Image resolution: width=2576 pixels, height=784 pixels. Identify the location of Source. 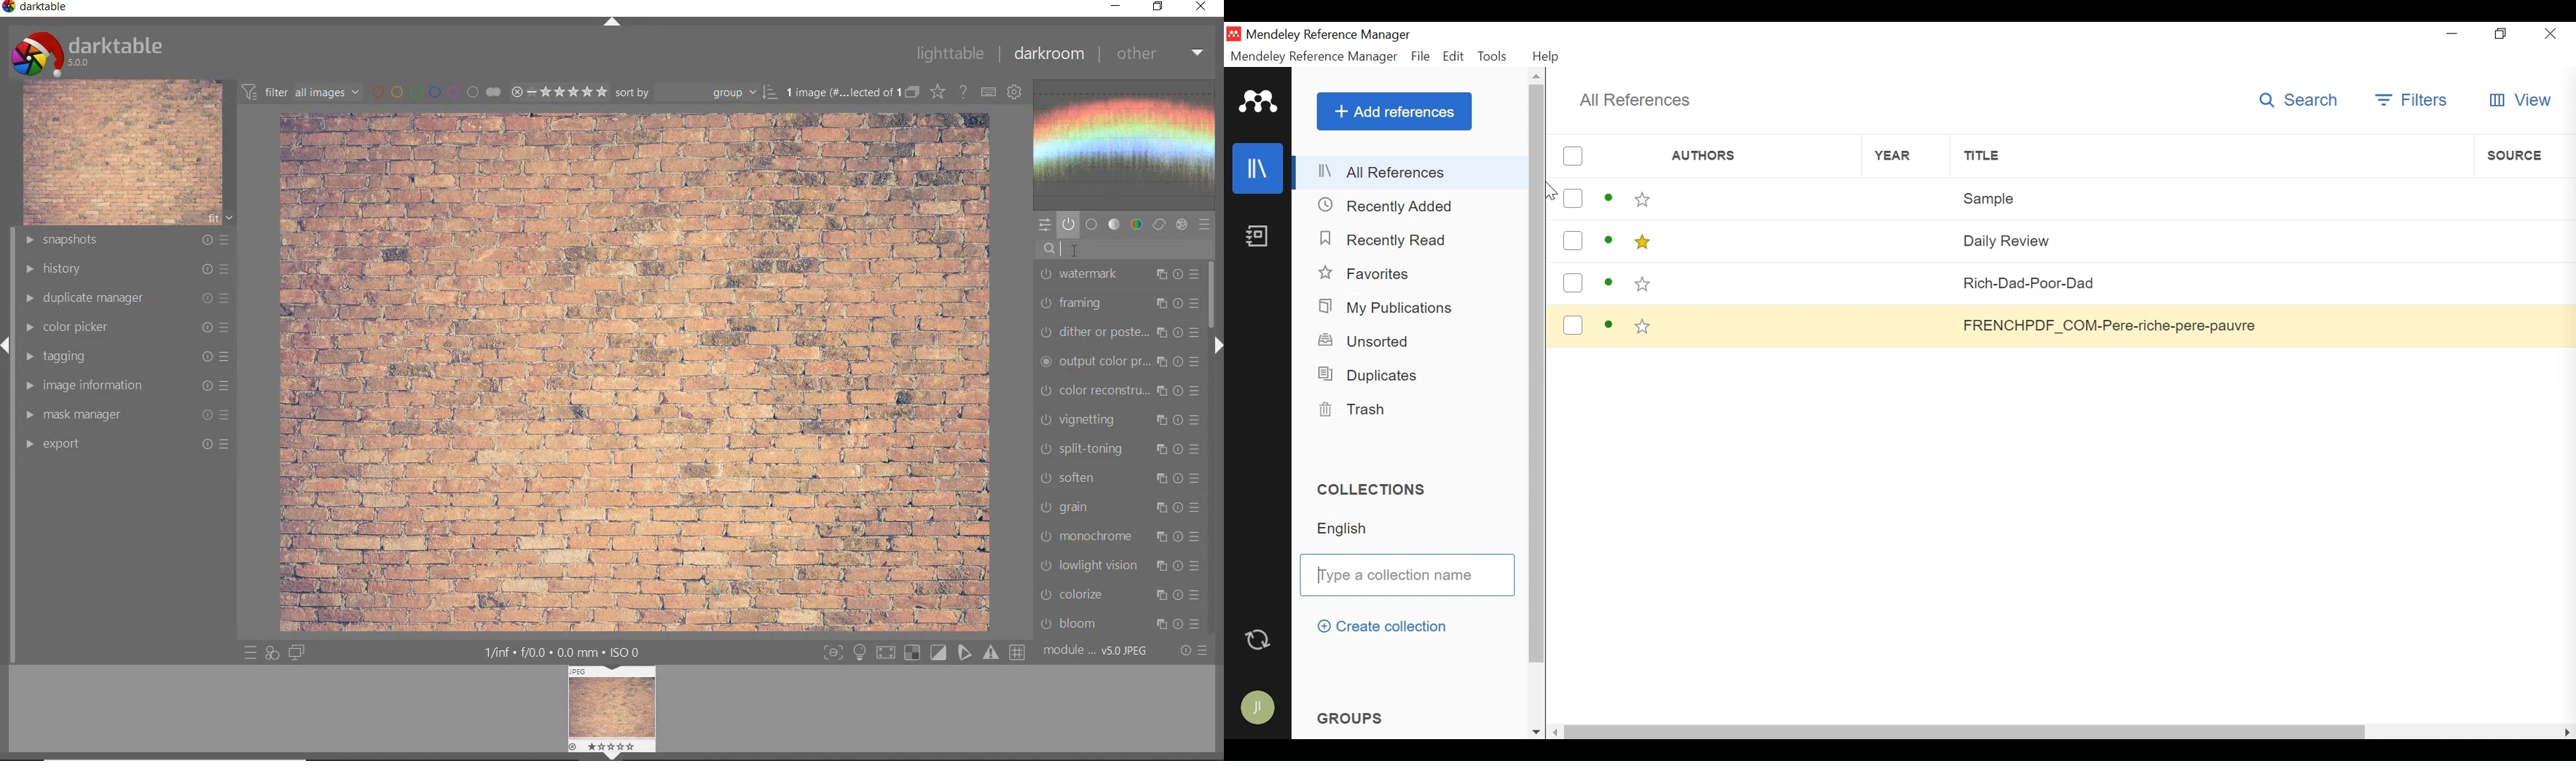
(2520, 325).